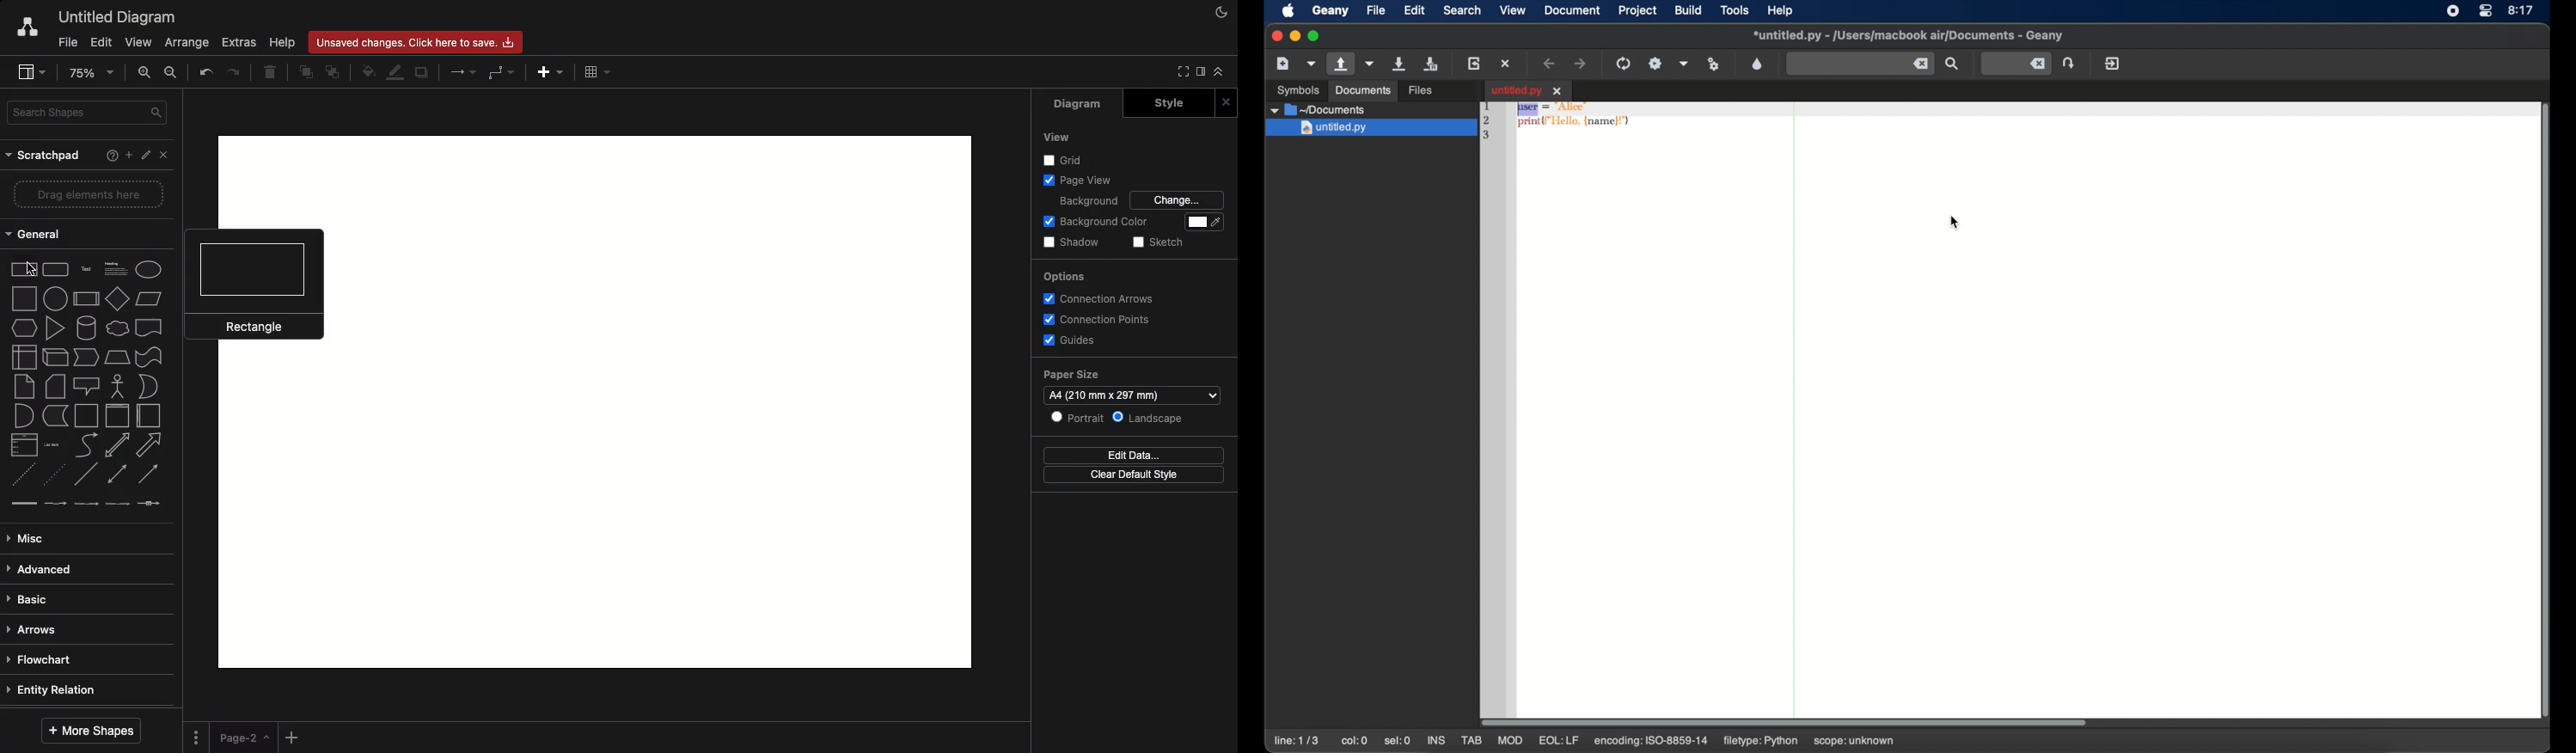 Image resolution: width=2576 pixels, height=756 pixels. Describe the element at coordinates (1076, 181) in the screenshot. I see `Page view` at that location.